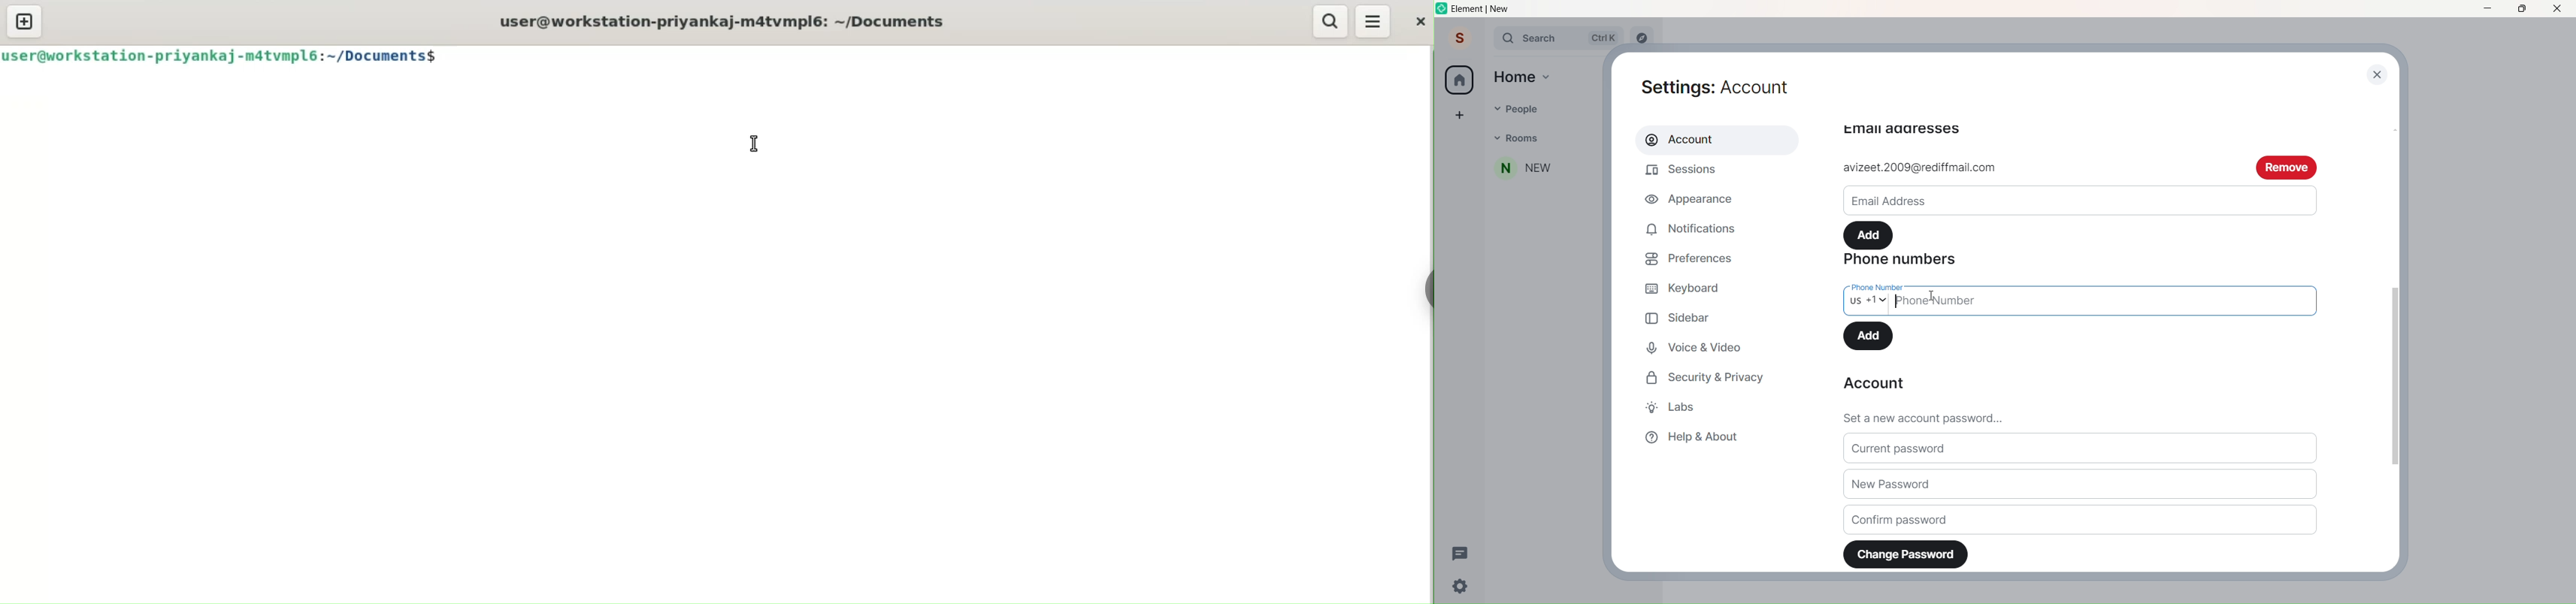 This screenshot has height=616, width=2576. Describe the element at coordinates (1870, 335) in the screenshot. I see `Add` at that location.